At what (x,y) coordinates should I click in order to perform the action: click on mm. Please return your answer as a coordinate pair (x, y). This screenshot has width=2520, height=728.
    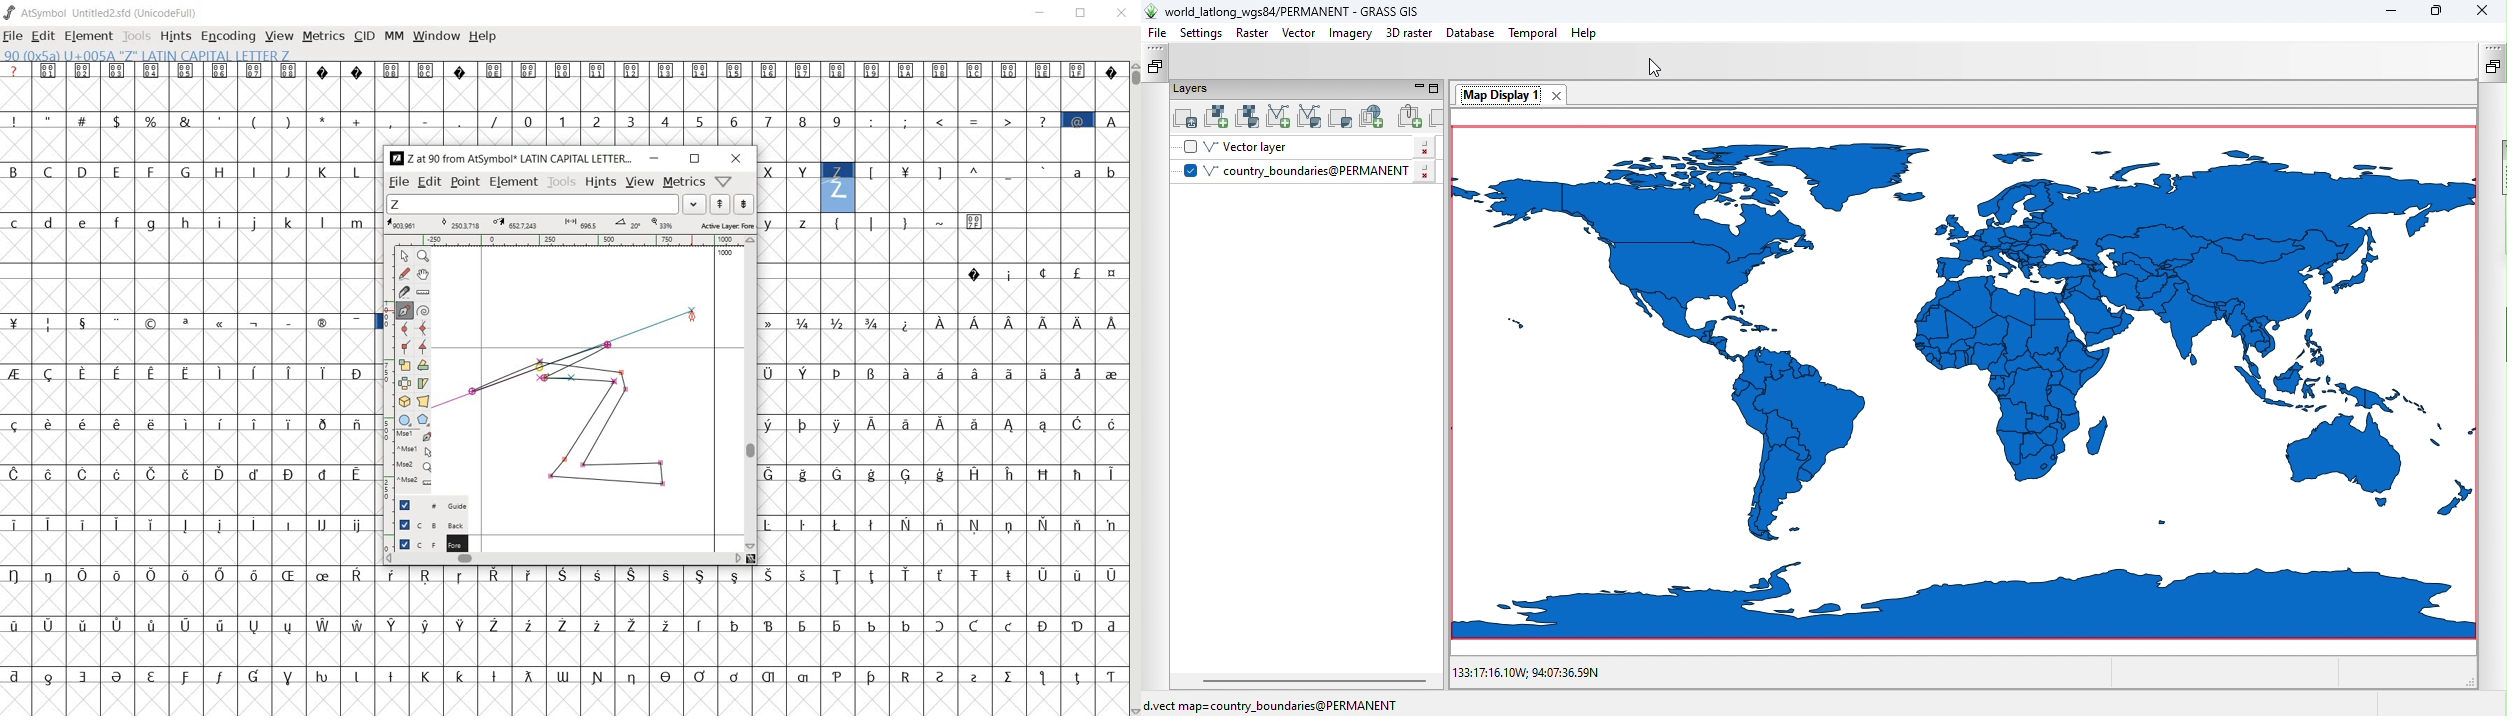
    Looking at the image, I should click on (394, 36).